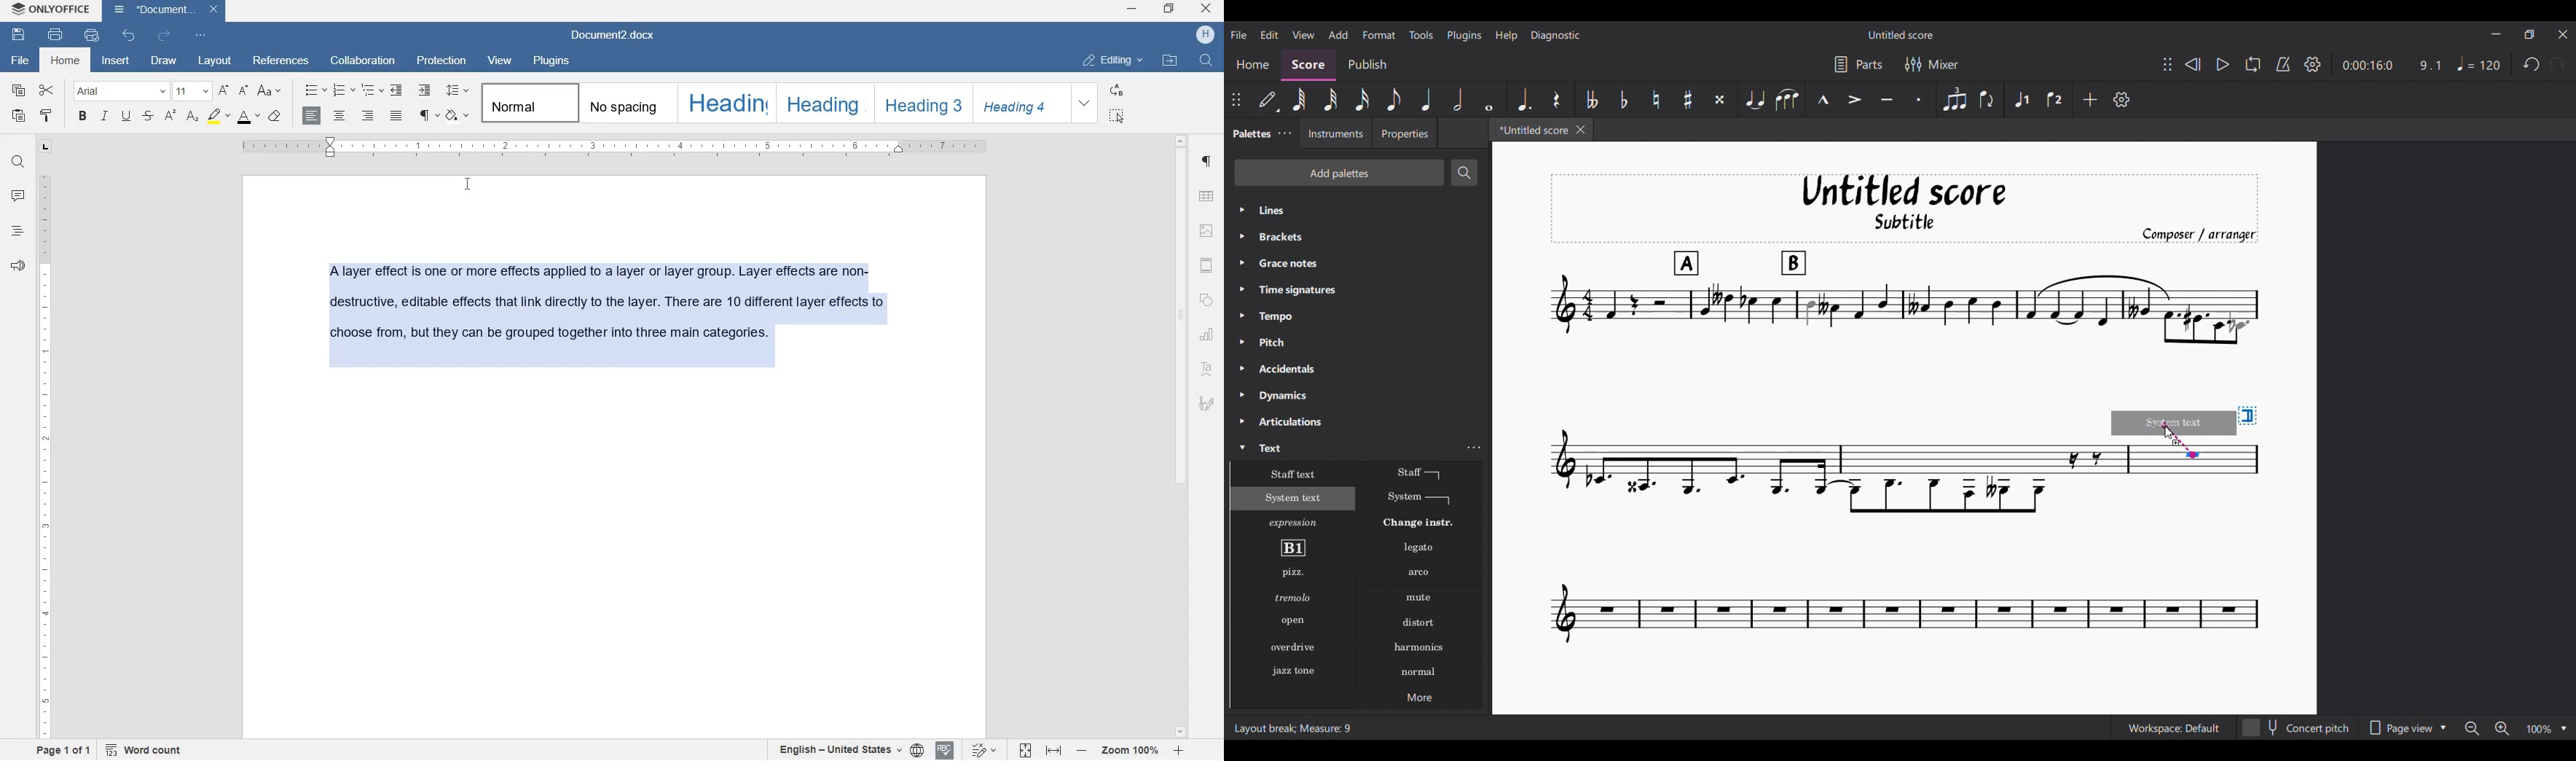 This screenshot has width=2576, height=784. Describe the element at coordinates (280, 62) in the screenshot. I see `references` at that location.